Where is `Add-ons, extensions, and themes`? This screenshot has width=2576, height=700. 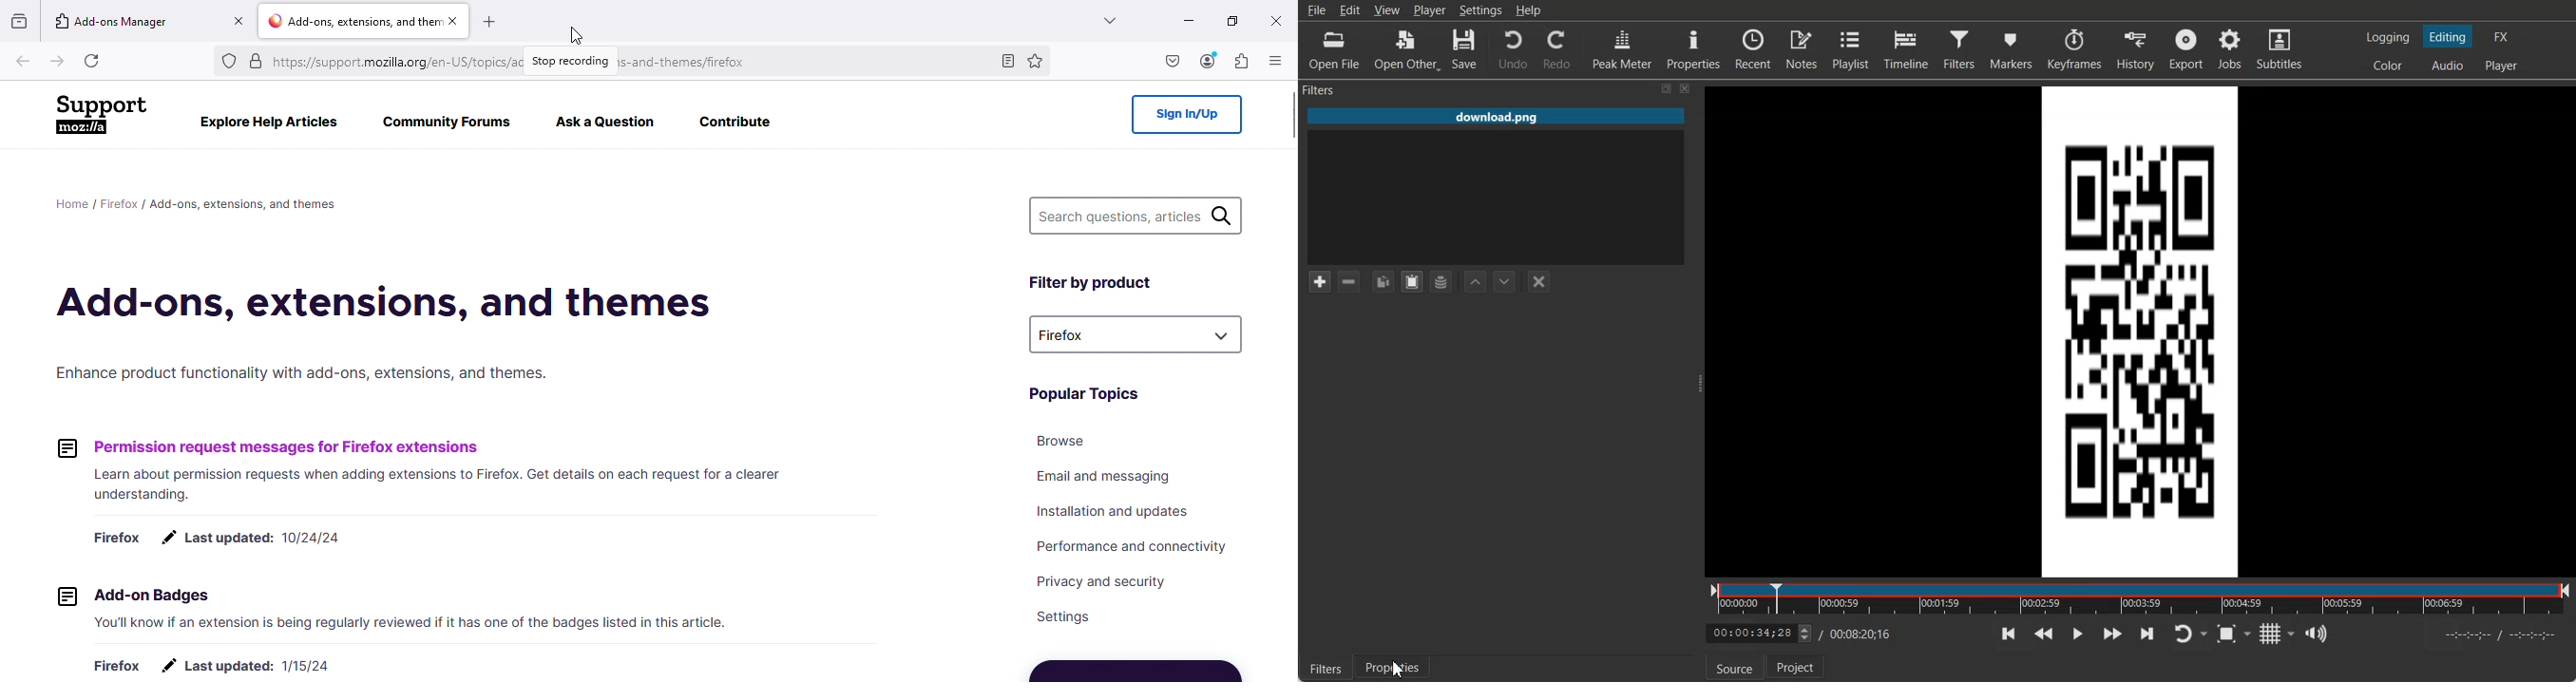
Add-ons, extensions, and themes is located at coordinates (402, 310).